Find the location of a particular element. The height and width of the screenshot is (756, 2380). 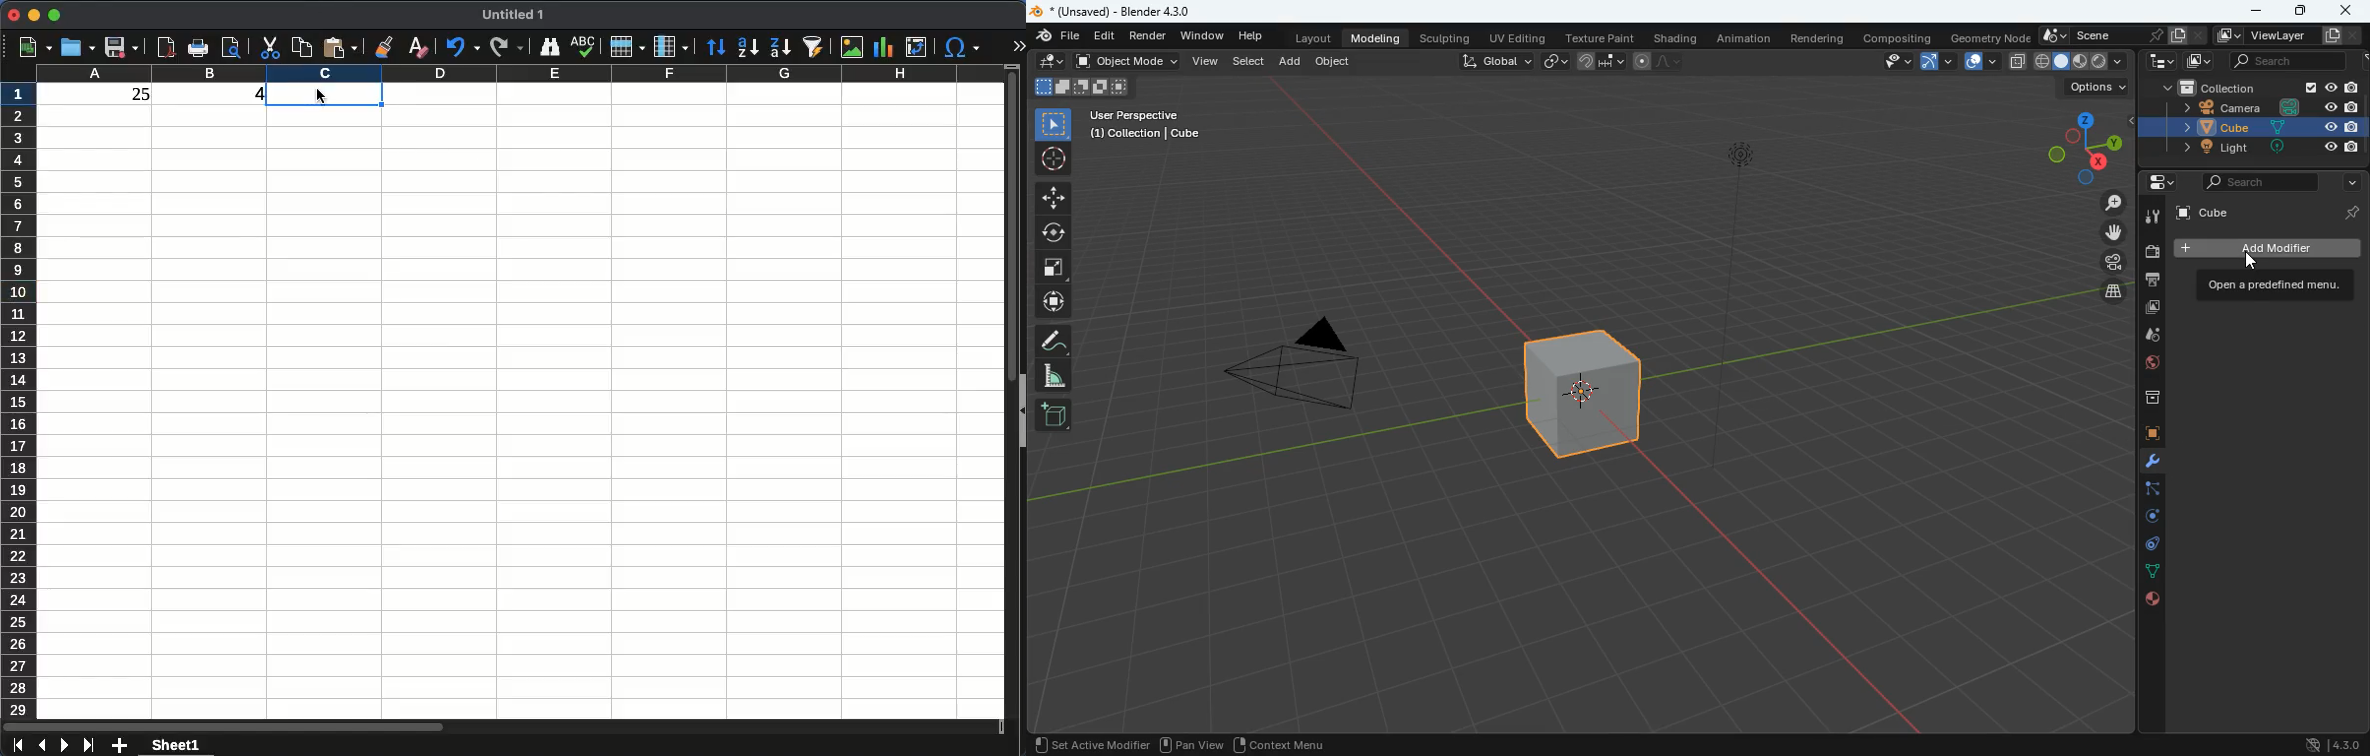

rotation is located at coordinates (2143, 518).